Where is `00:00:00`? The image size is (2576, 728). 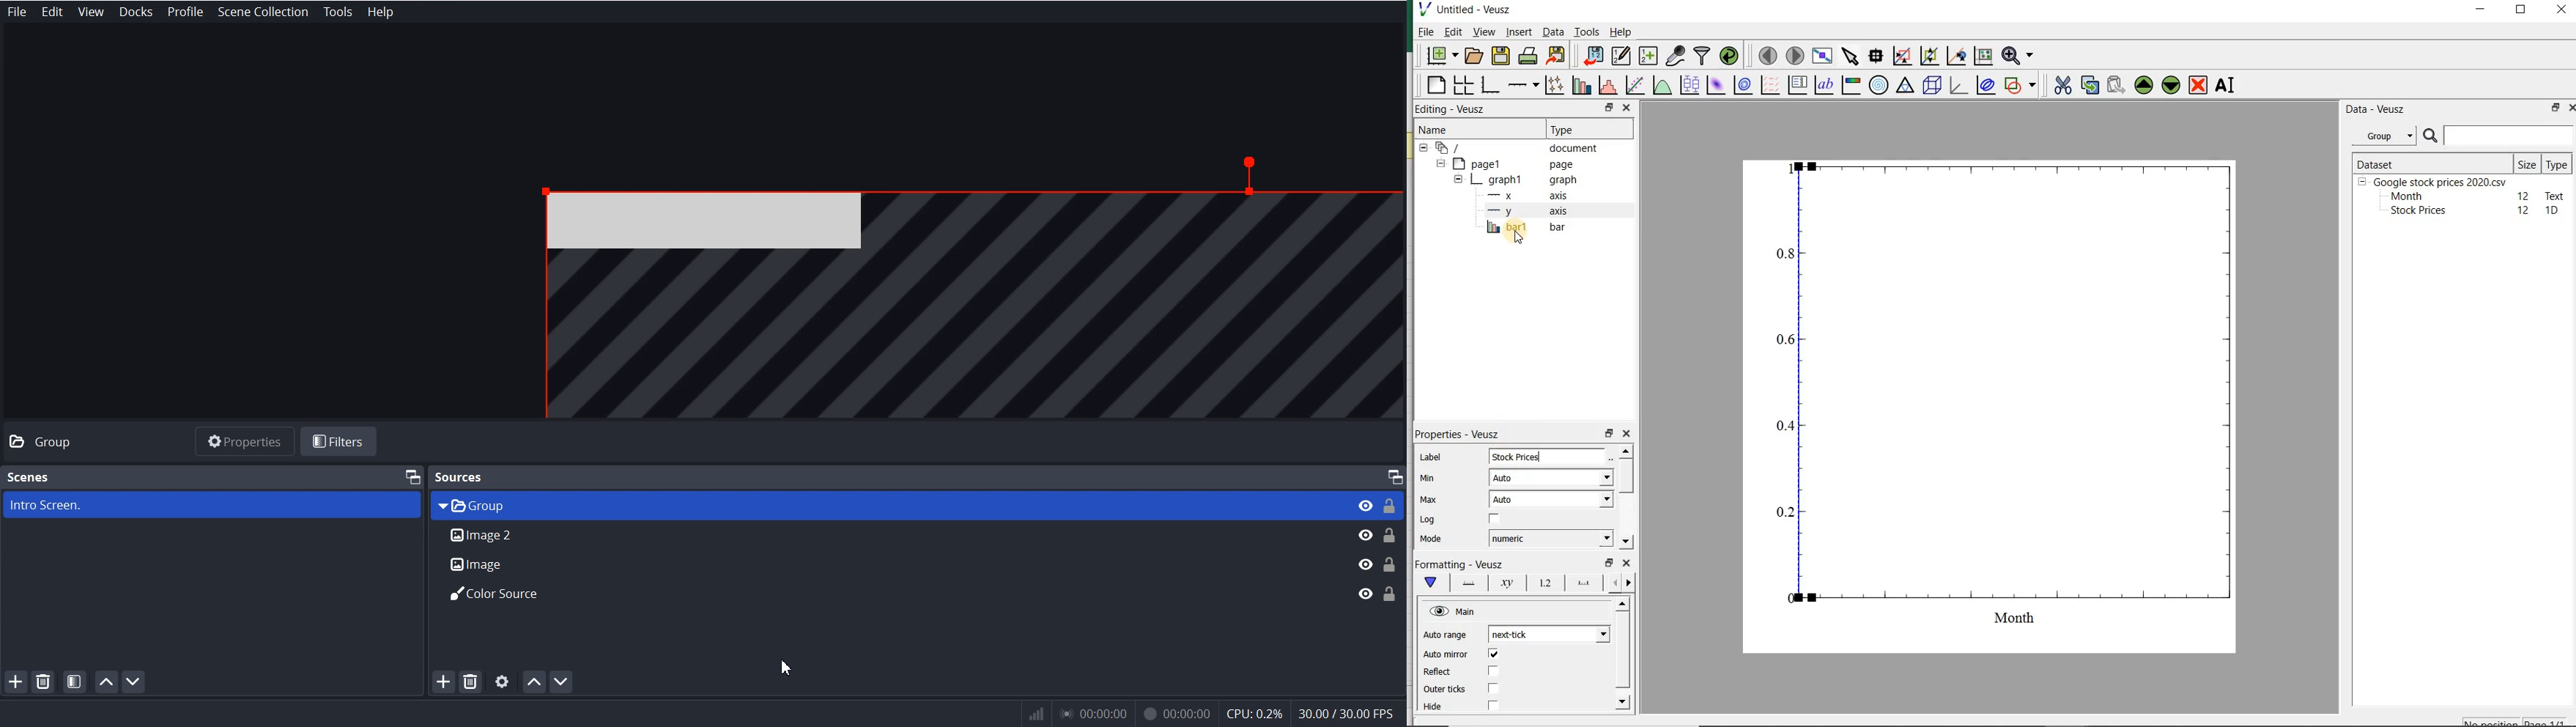 00:00:00 is located at coordinates (1096, 714).